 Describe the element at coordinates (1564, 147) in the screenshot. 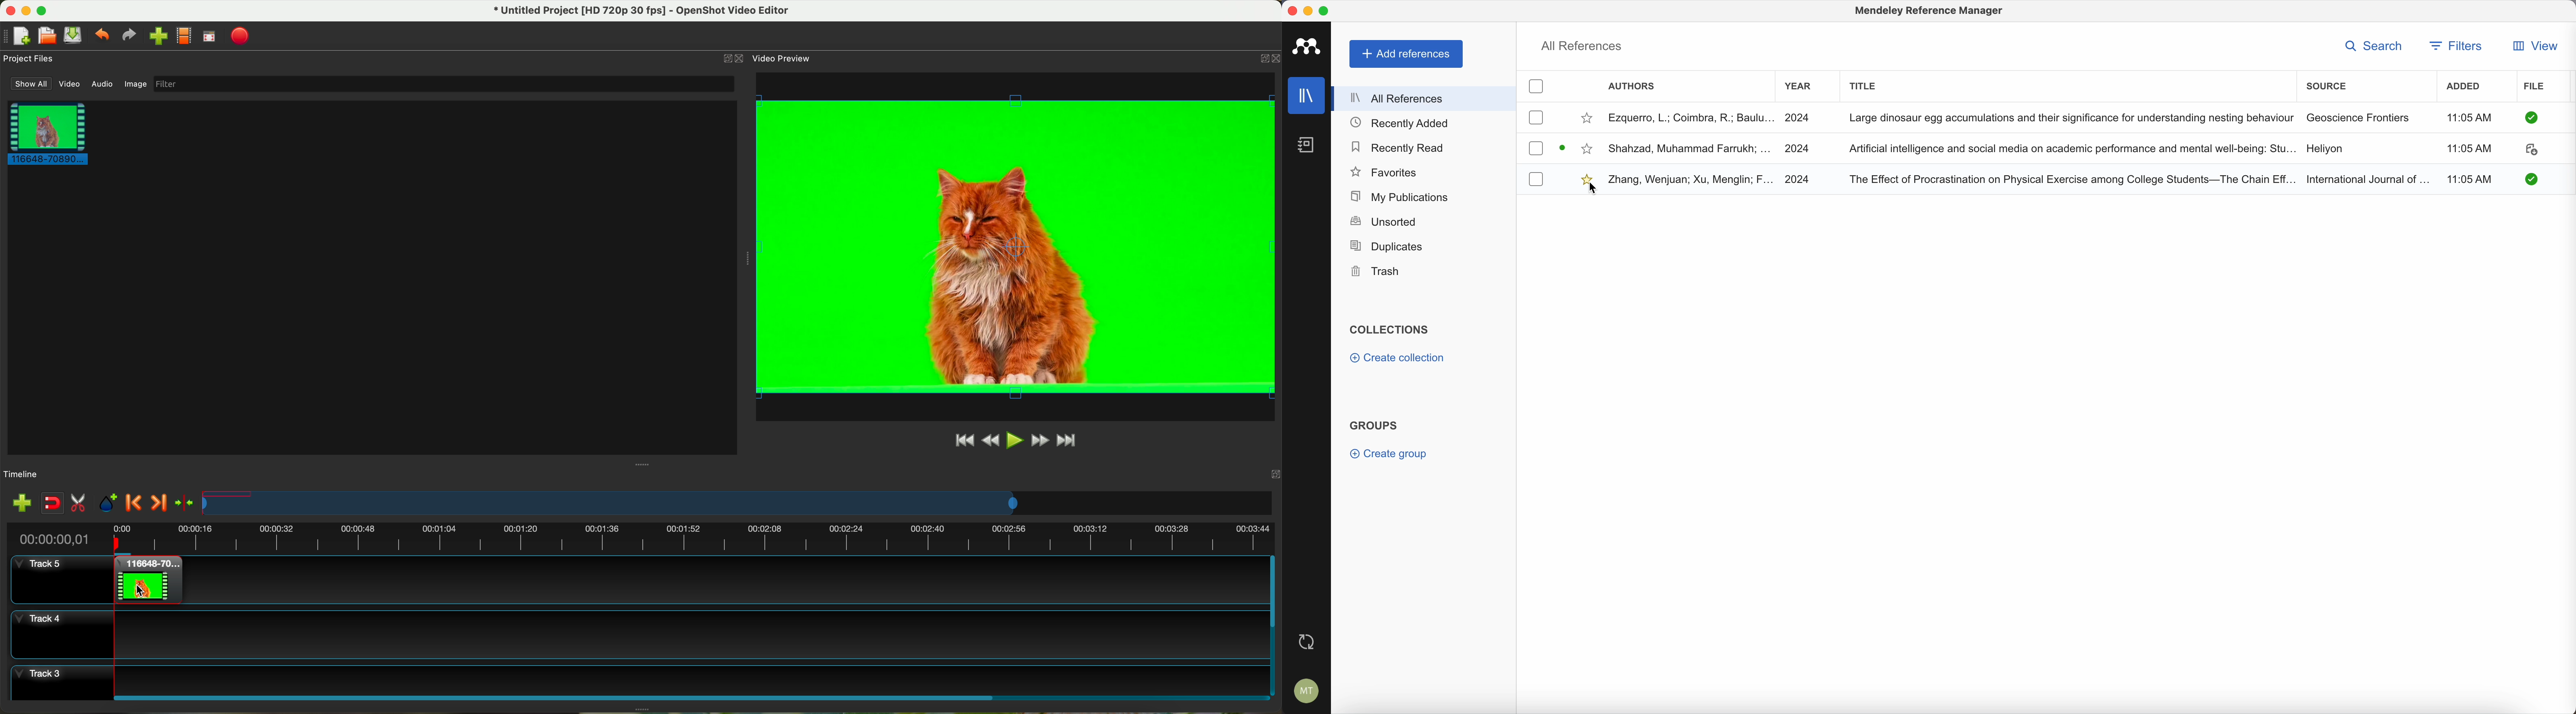

I see `download document` at that location.